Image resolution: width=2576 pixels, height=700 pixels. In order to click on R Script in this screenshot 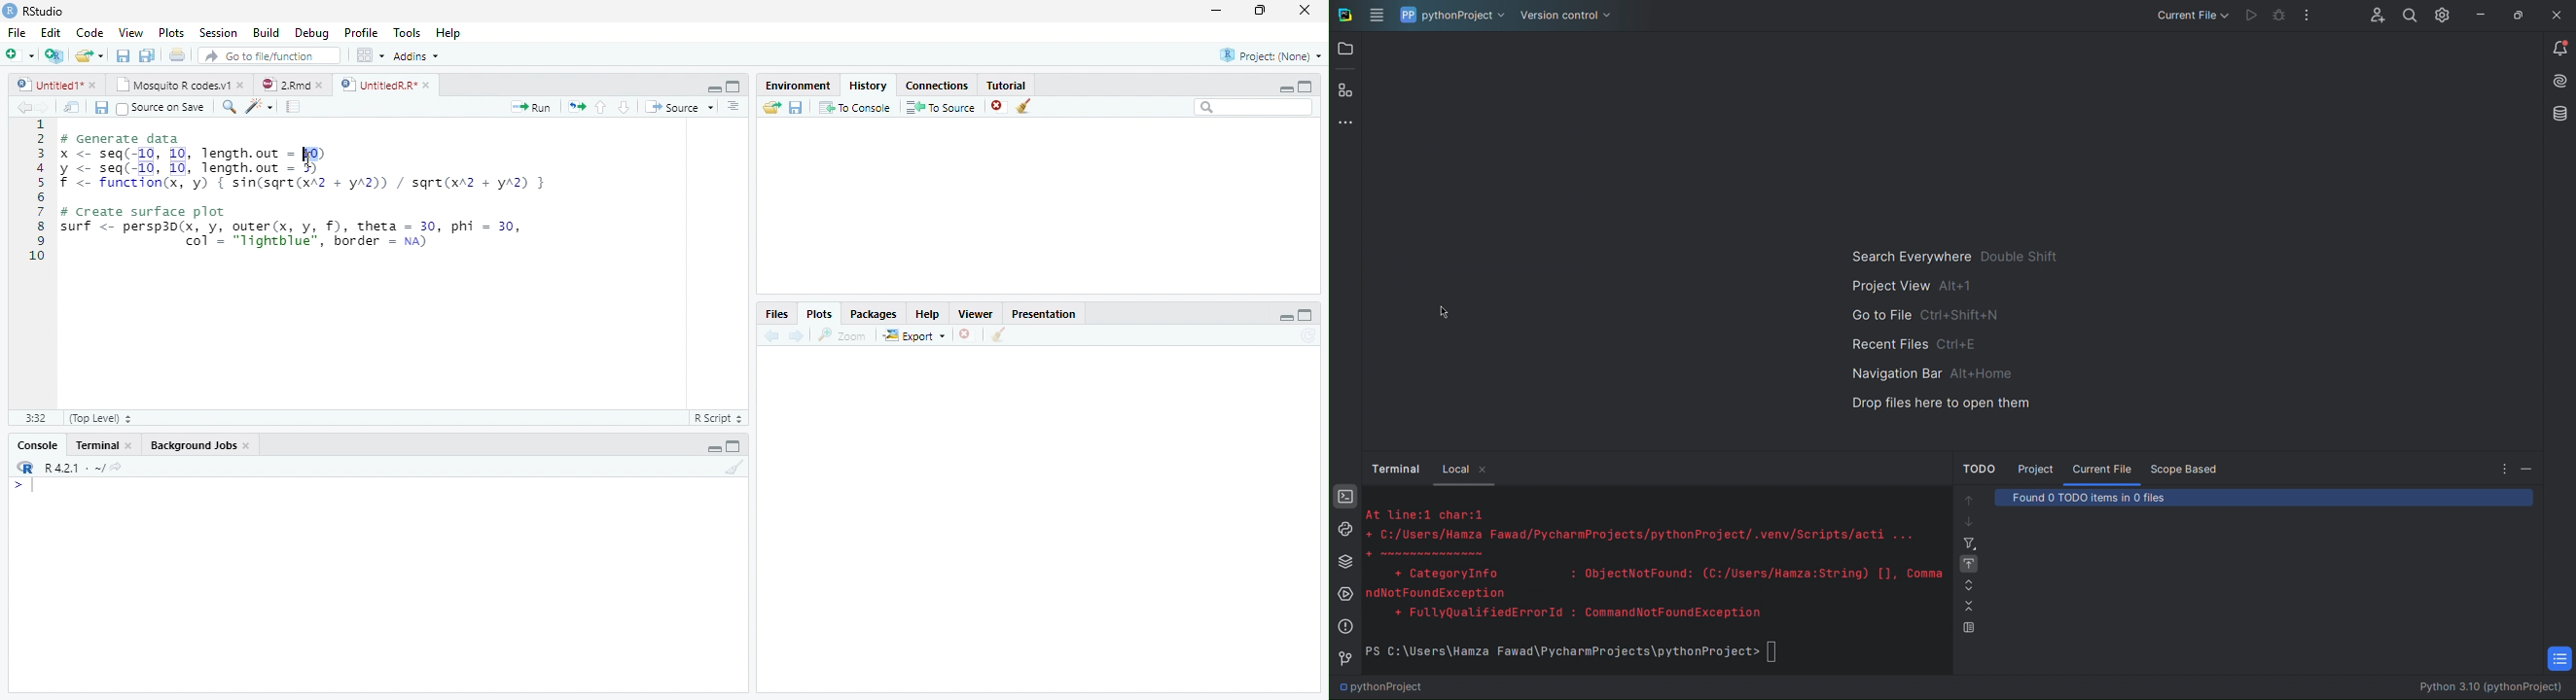, I will do `click(721, 418)`.